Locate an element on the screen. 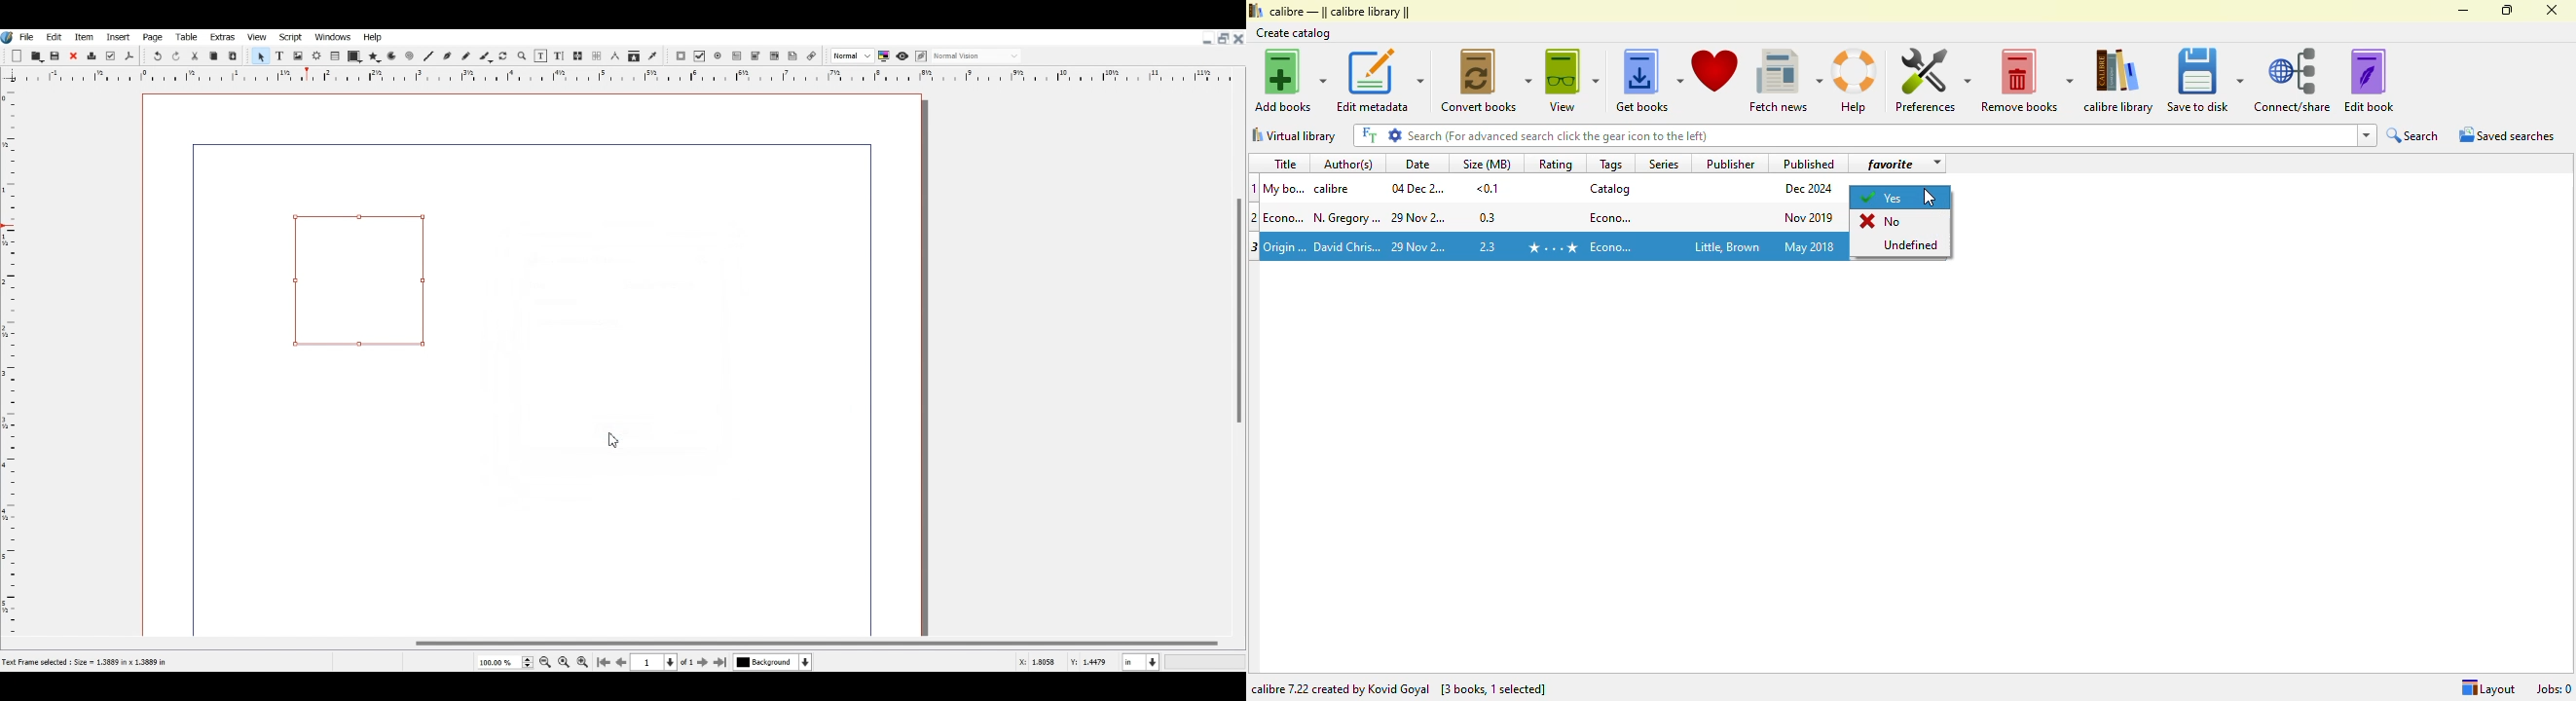 The width and height of the screenshot is (2576, 728). tag is located at coordinates (1612, 216).